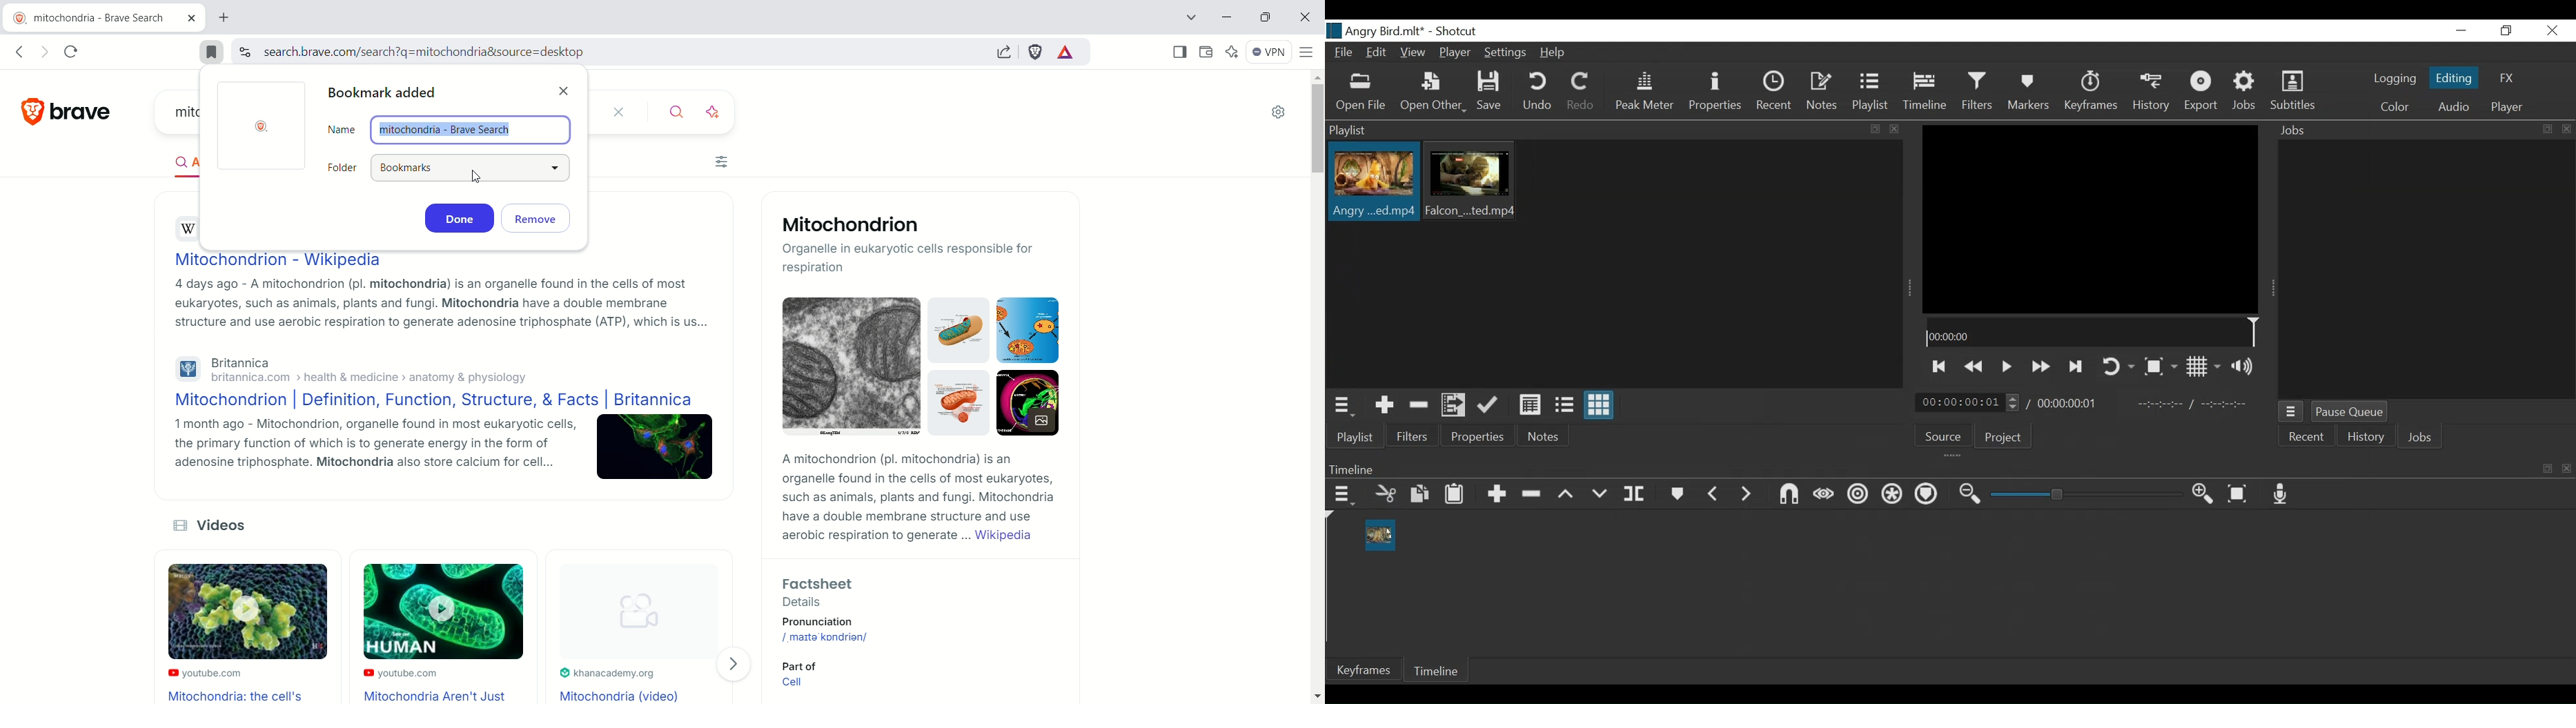 Image resolution: width=2576 pixels, height=728 pixels. What do you see at coordinates (1533, 495) in the screenshot?
I see `Ripple delete` at bounding box center [1533, 495].